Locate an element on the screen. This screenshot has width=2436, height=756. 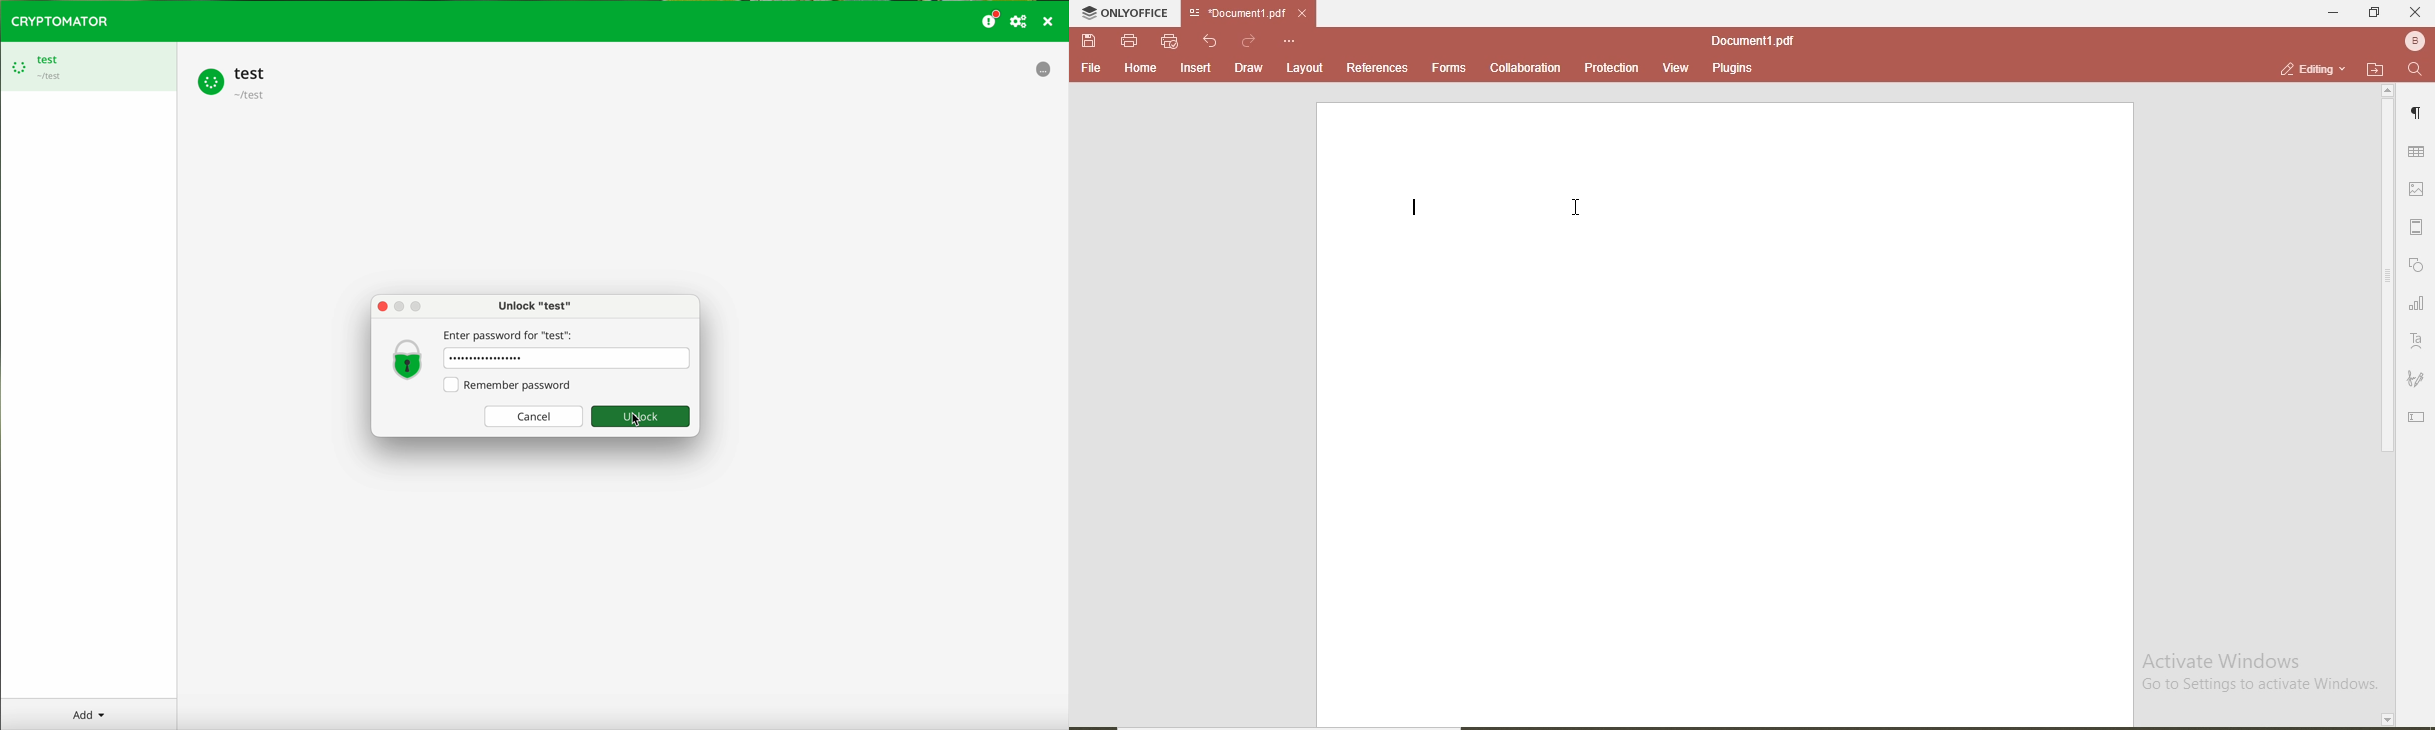
print is located at coordinates (1127, 40).